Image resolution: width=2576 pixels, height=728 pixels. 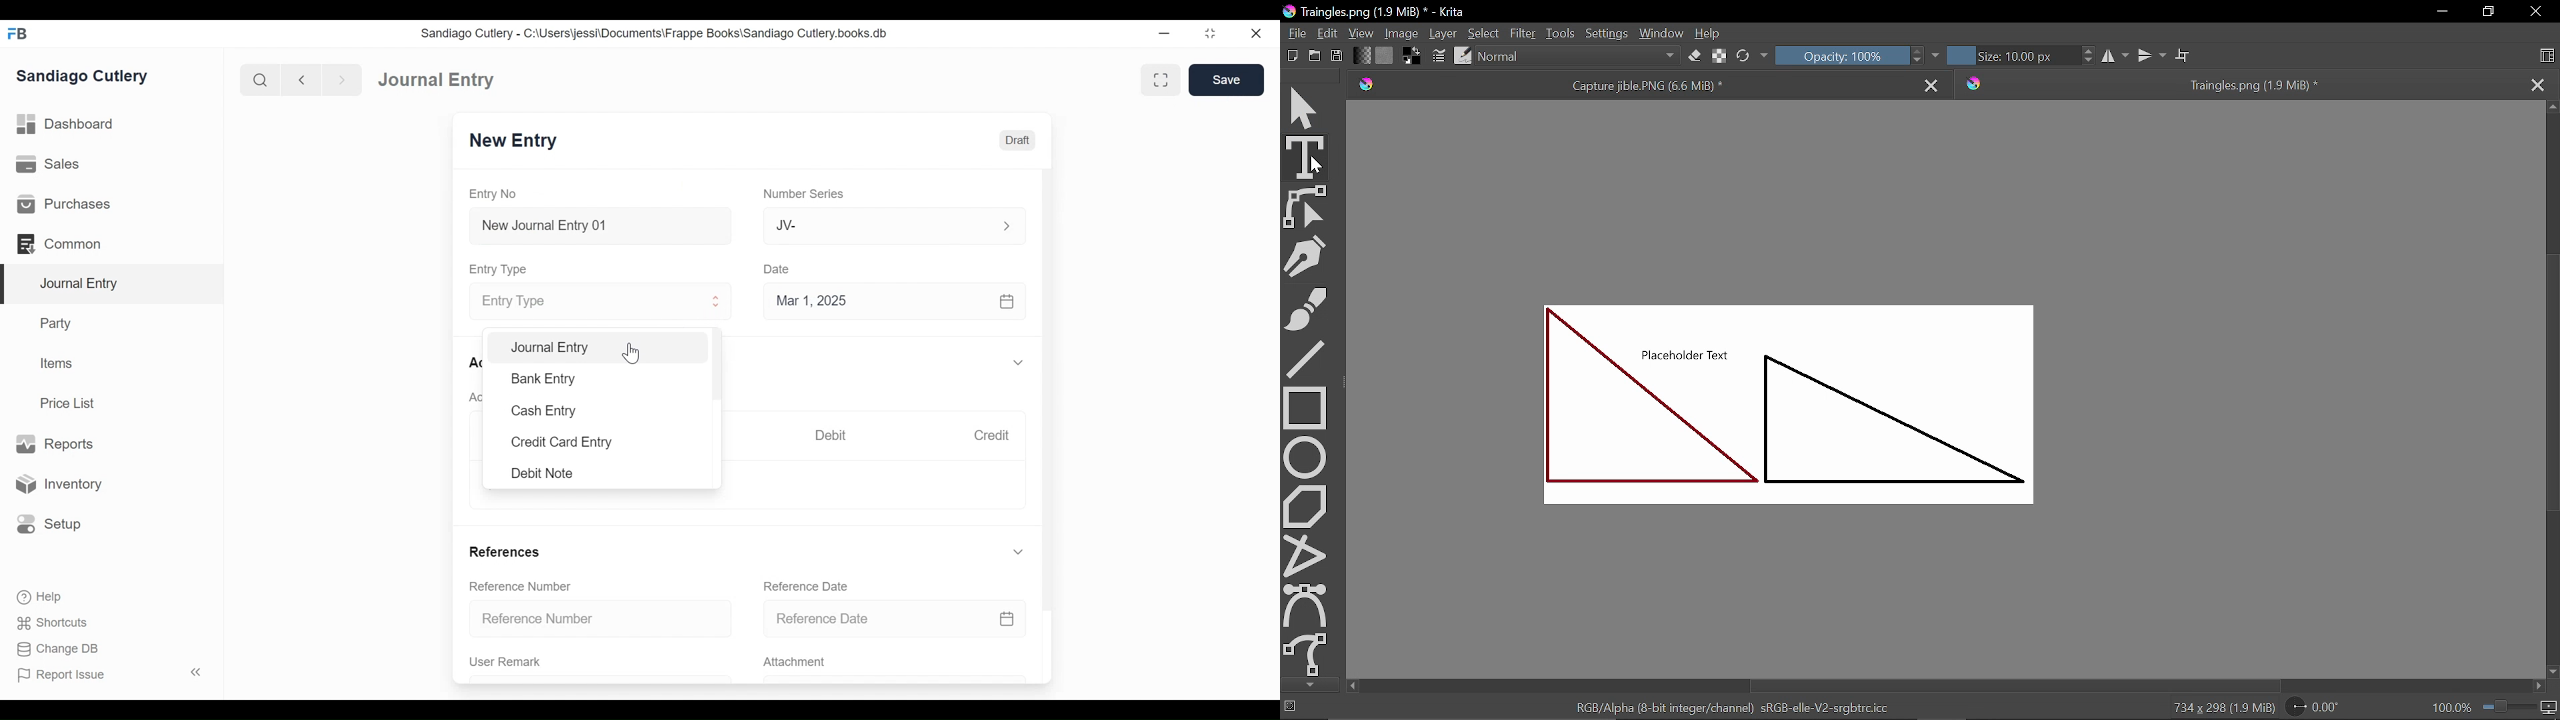 I want to click on RGB/Alpha (8-bit integer/channel) sRGB-elle-V2-srgbtrc.icc, so click(x=1732, y=707).